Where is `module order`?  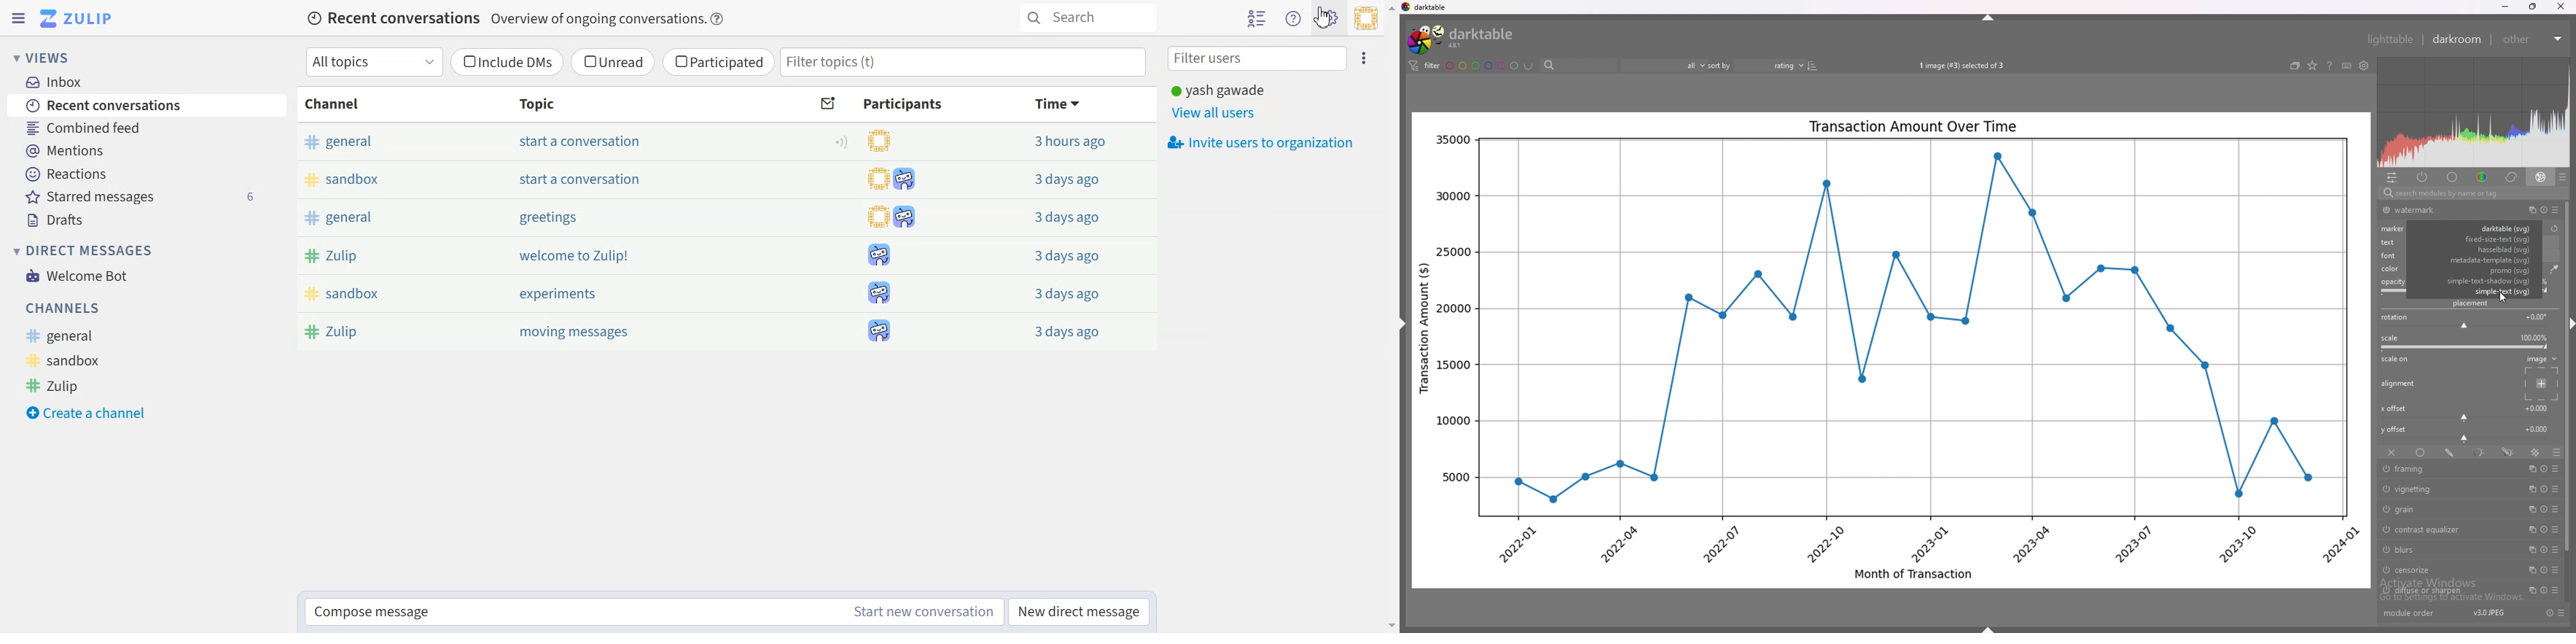 module order is located at coordinates (2415, 614).